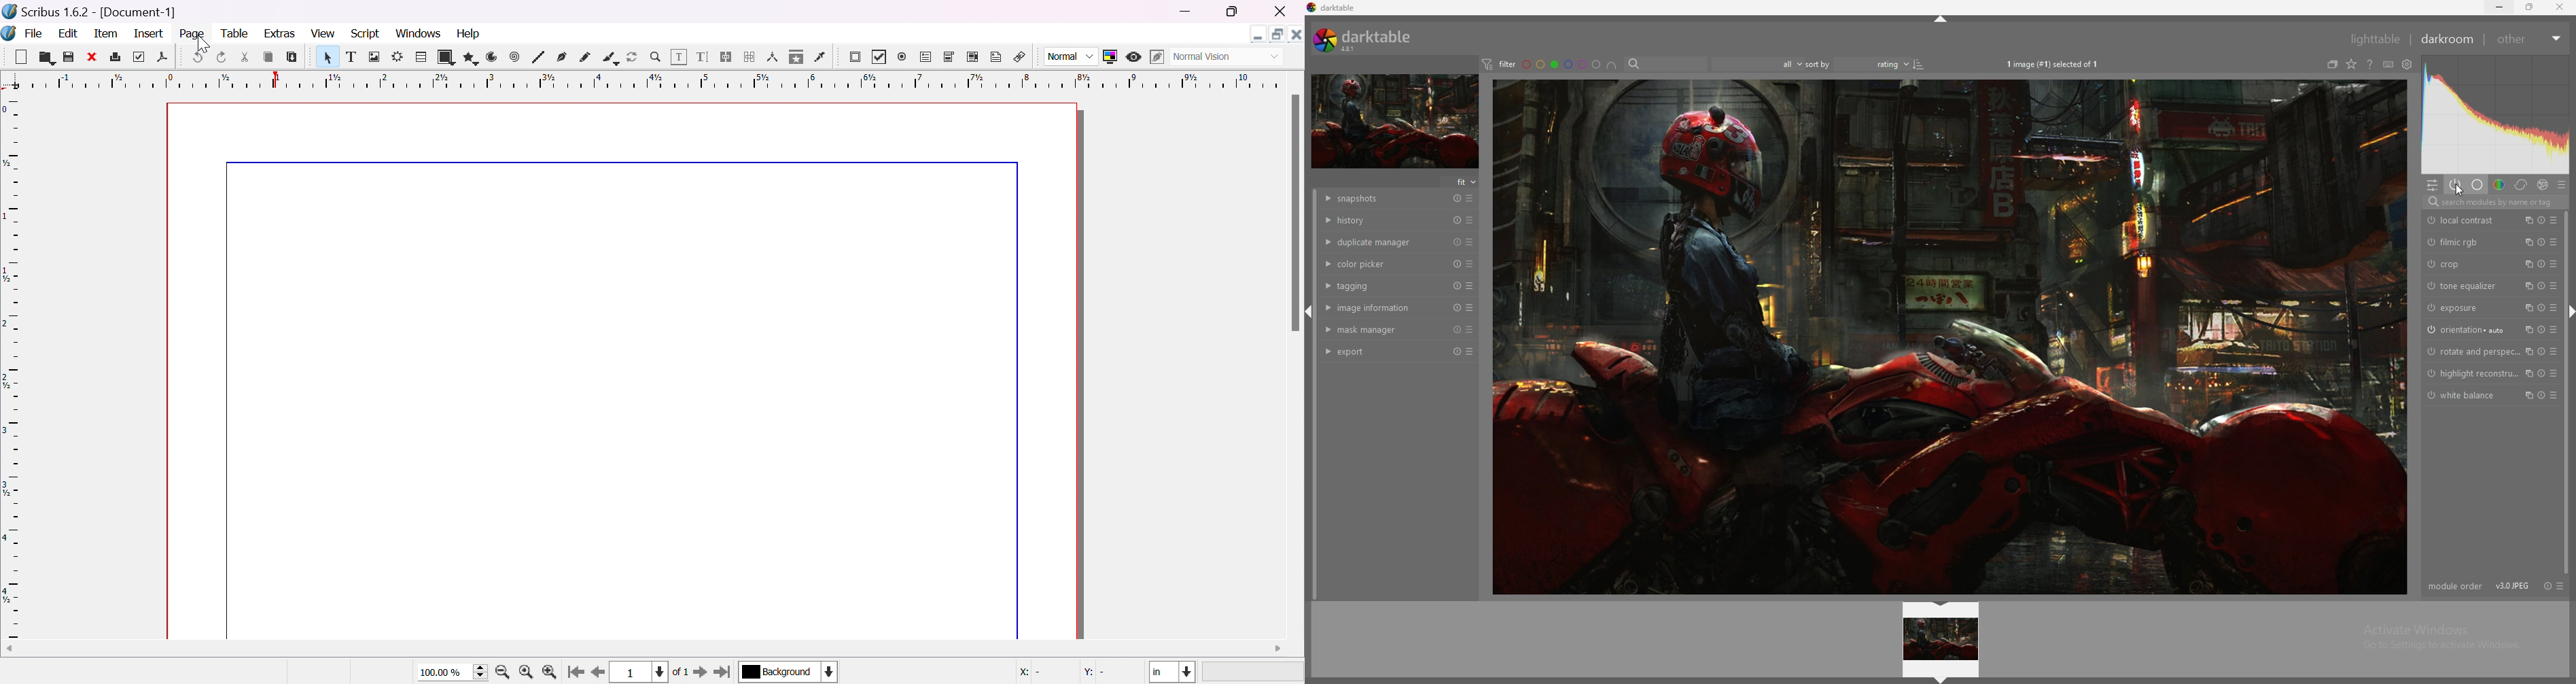 The width and height of the screenshot is (2576, 700). What do you see at coordinates (1471, 198) in the screenshot?
I see `presets` at bounding box center [1471, 198].